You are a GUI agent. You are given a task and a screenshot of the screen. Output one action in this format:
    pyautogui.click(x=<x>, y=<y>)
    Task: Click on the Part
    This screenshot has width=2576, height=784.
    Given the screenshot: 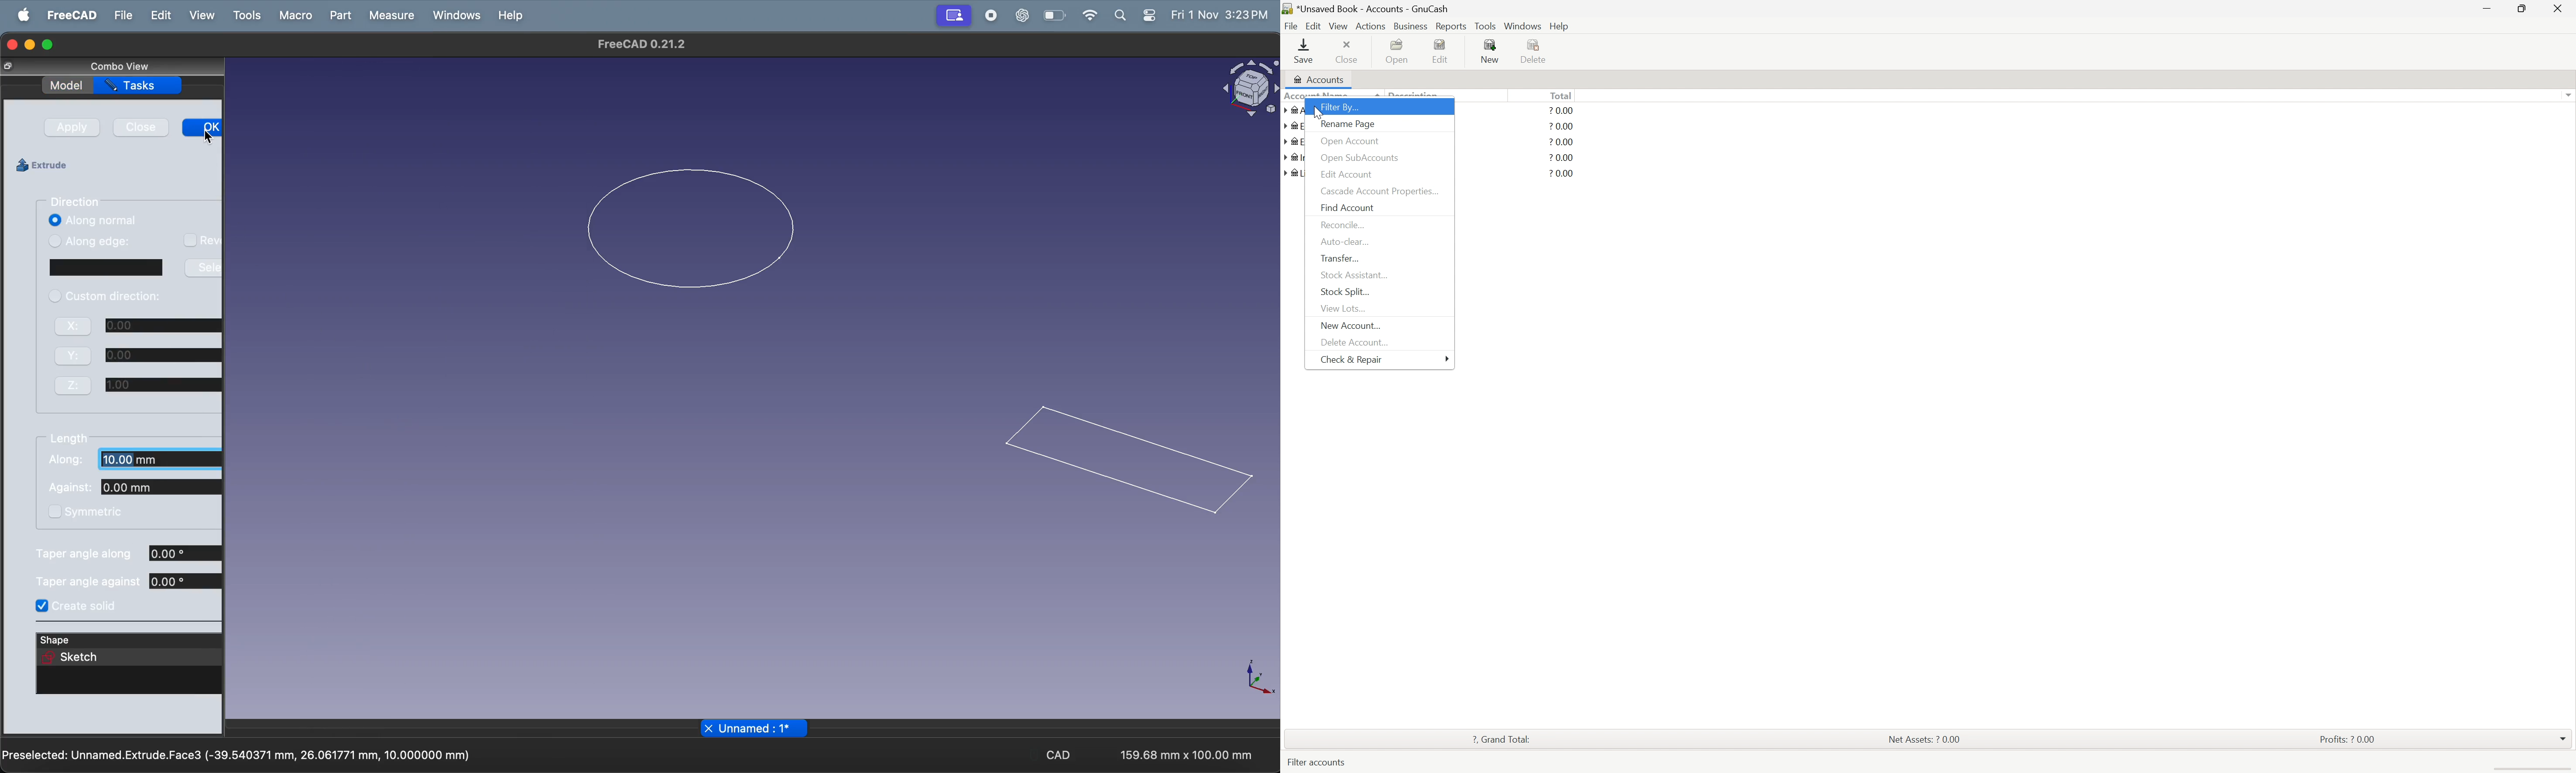 What is the action you would take?
    pyautogui.click(x=337, y=15)
    